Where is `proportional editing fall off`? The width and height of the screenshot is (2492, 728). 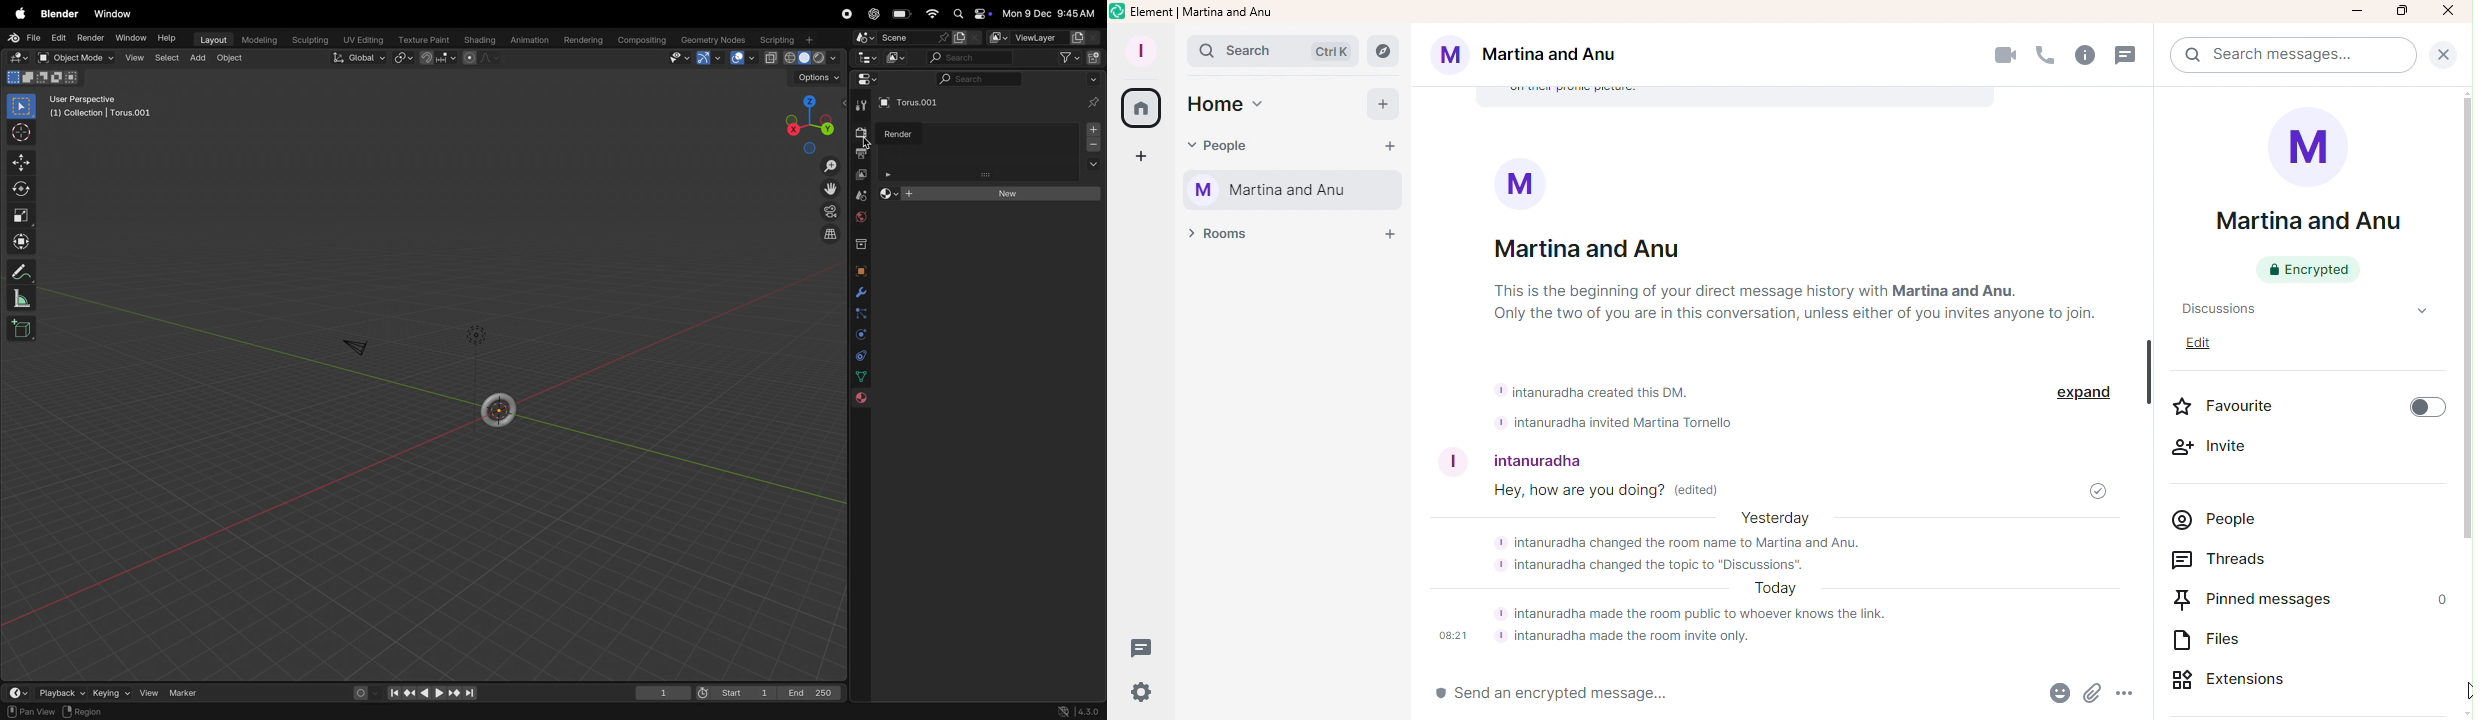
proportional editing fall off is located at coordinates (479, 58).